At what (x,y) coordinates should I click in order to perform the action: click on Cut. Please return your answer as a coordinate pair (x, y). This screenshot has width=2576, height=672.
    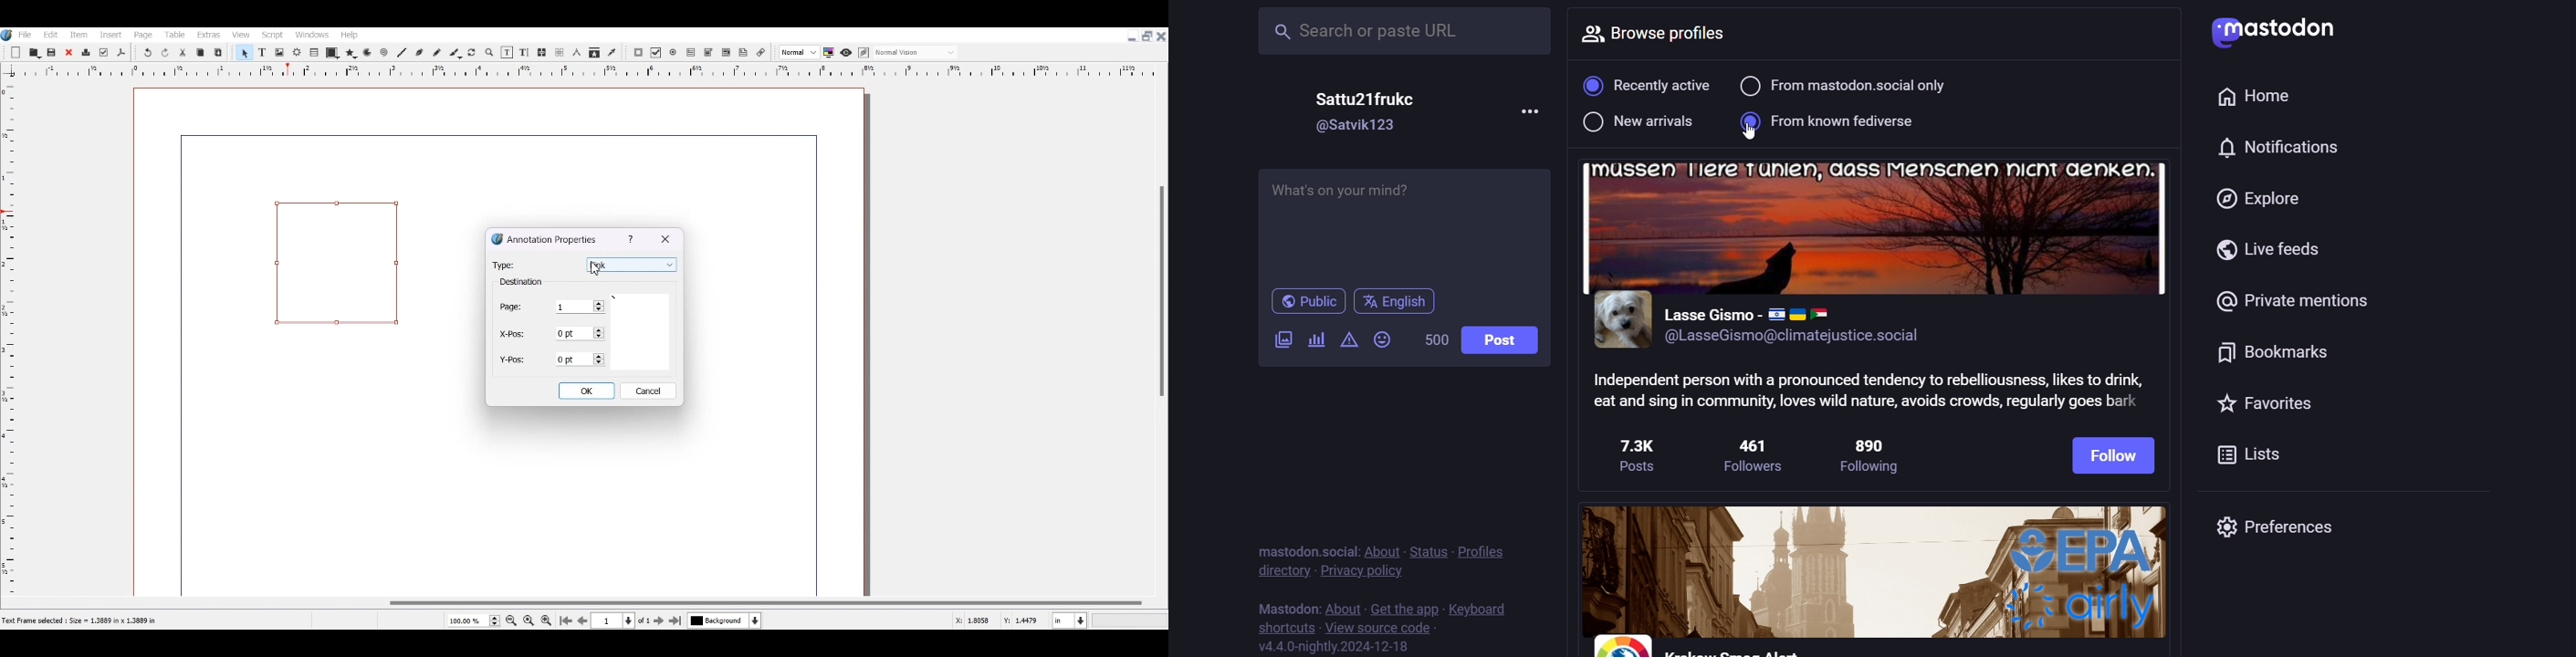
    Looking at the image, I should click on (183, 52).